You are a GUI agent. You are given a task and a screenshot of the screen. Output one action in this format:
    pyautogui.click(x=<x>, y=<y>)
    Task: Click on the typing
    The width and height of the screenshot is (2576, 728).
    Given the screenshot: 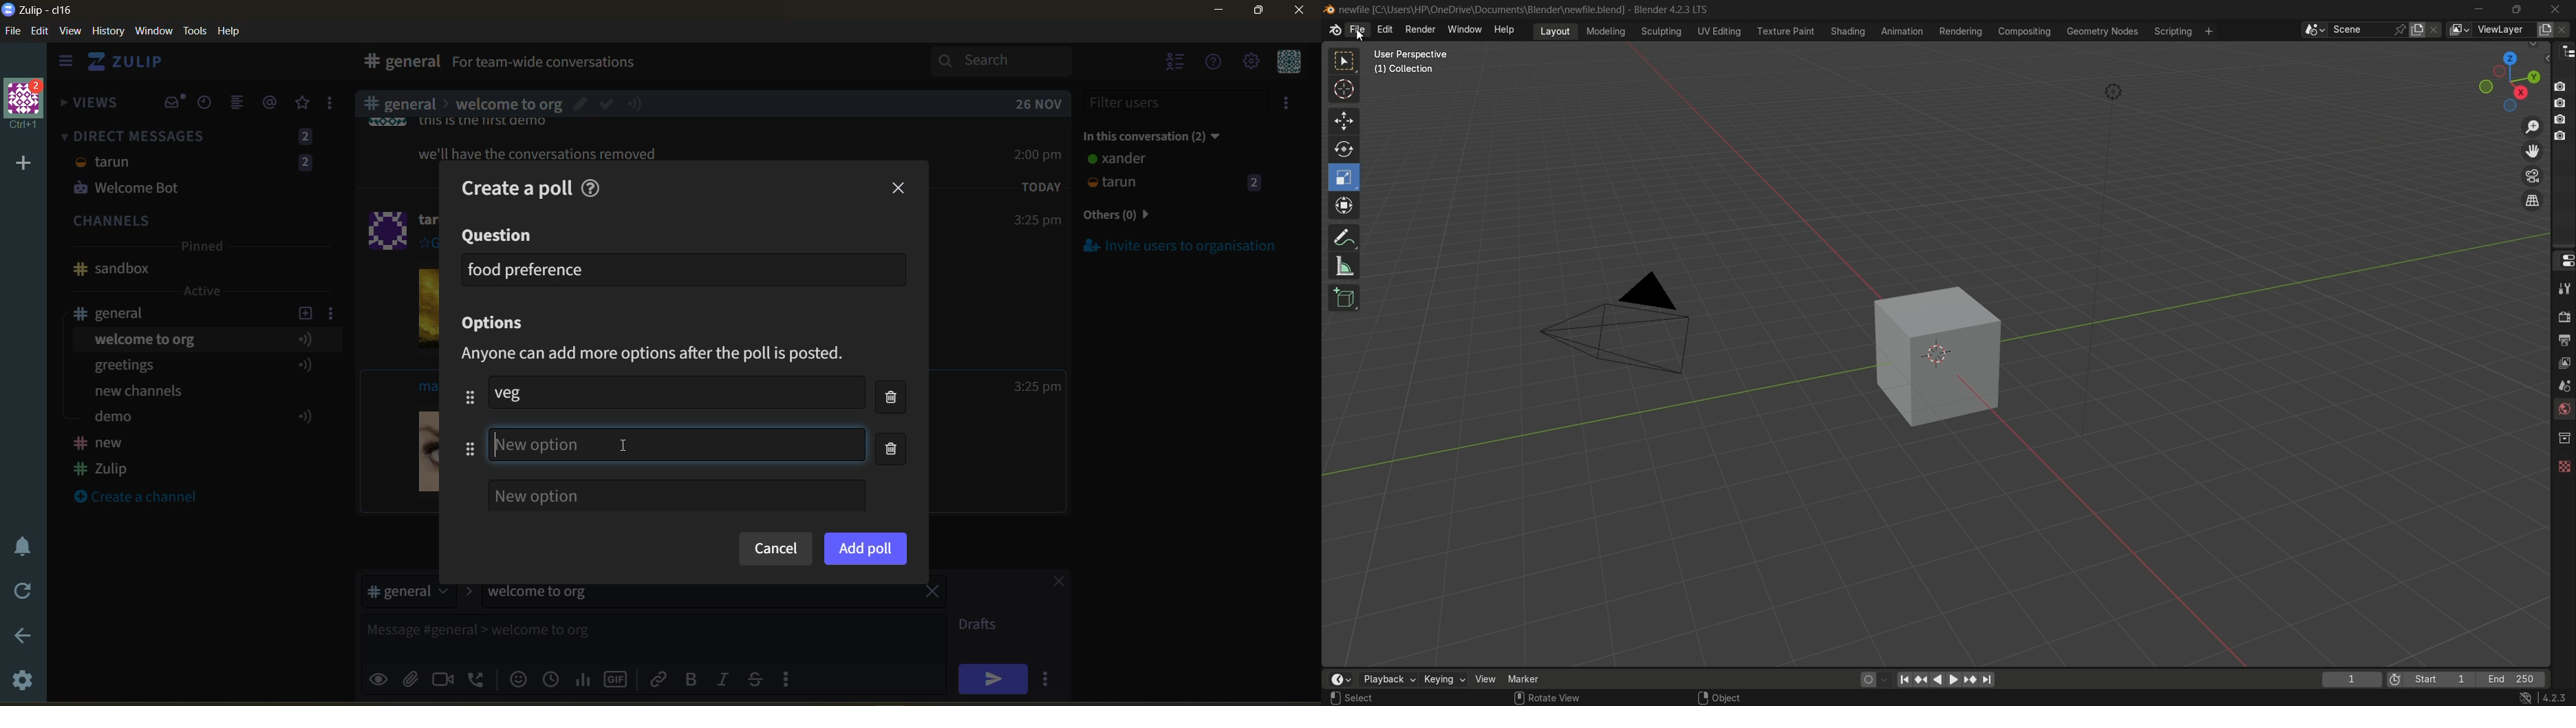 What is the action you would take?
    pyautogui.click(x=678, y=444)
    